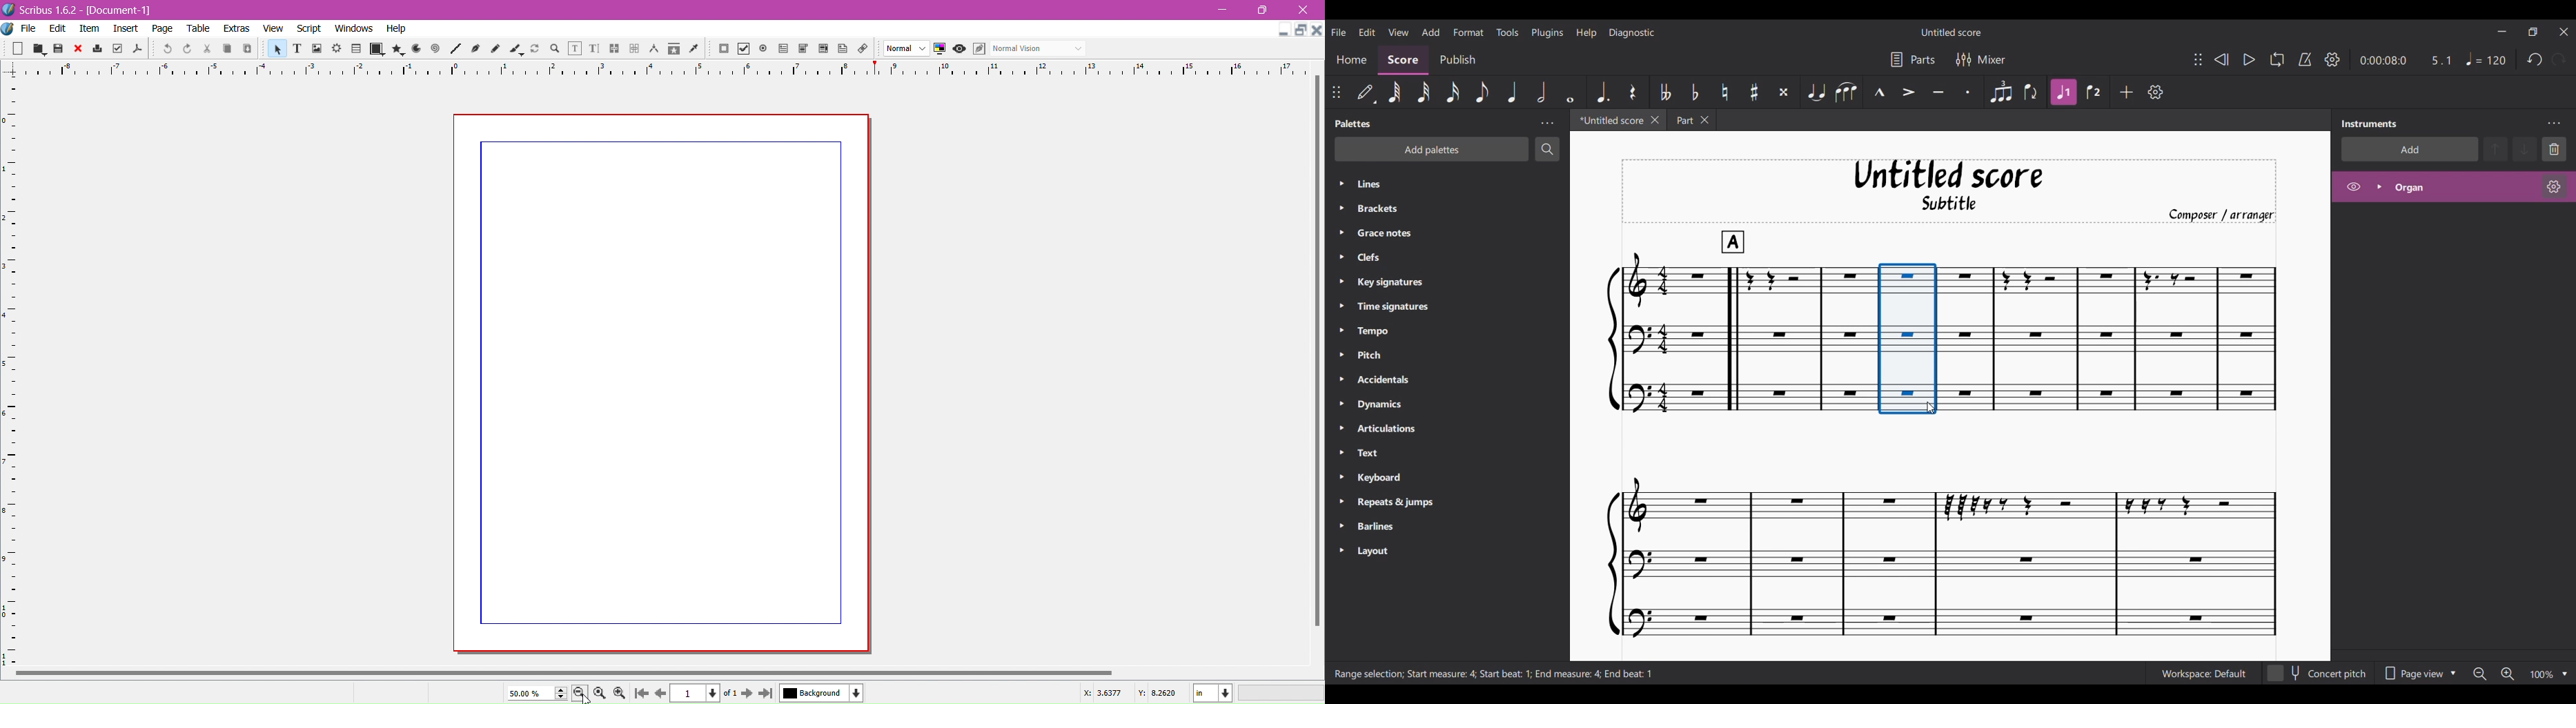 The image size is (2576, 728). I want to click on Polygon, so click(397, 49).